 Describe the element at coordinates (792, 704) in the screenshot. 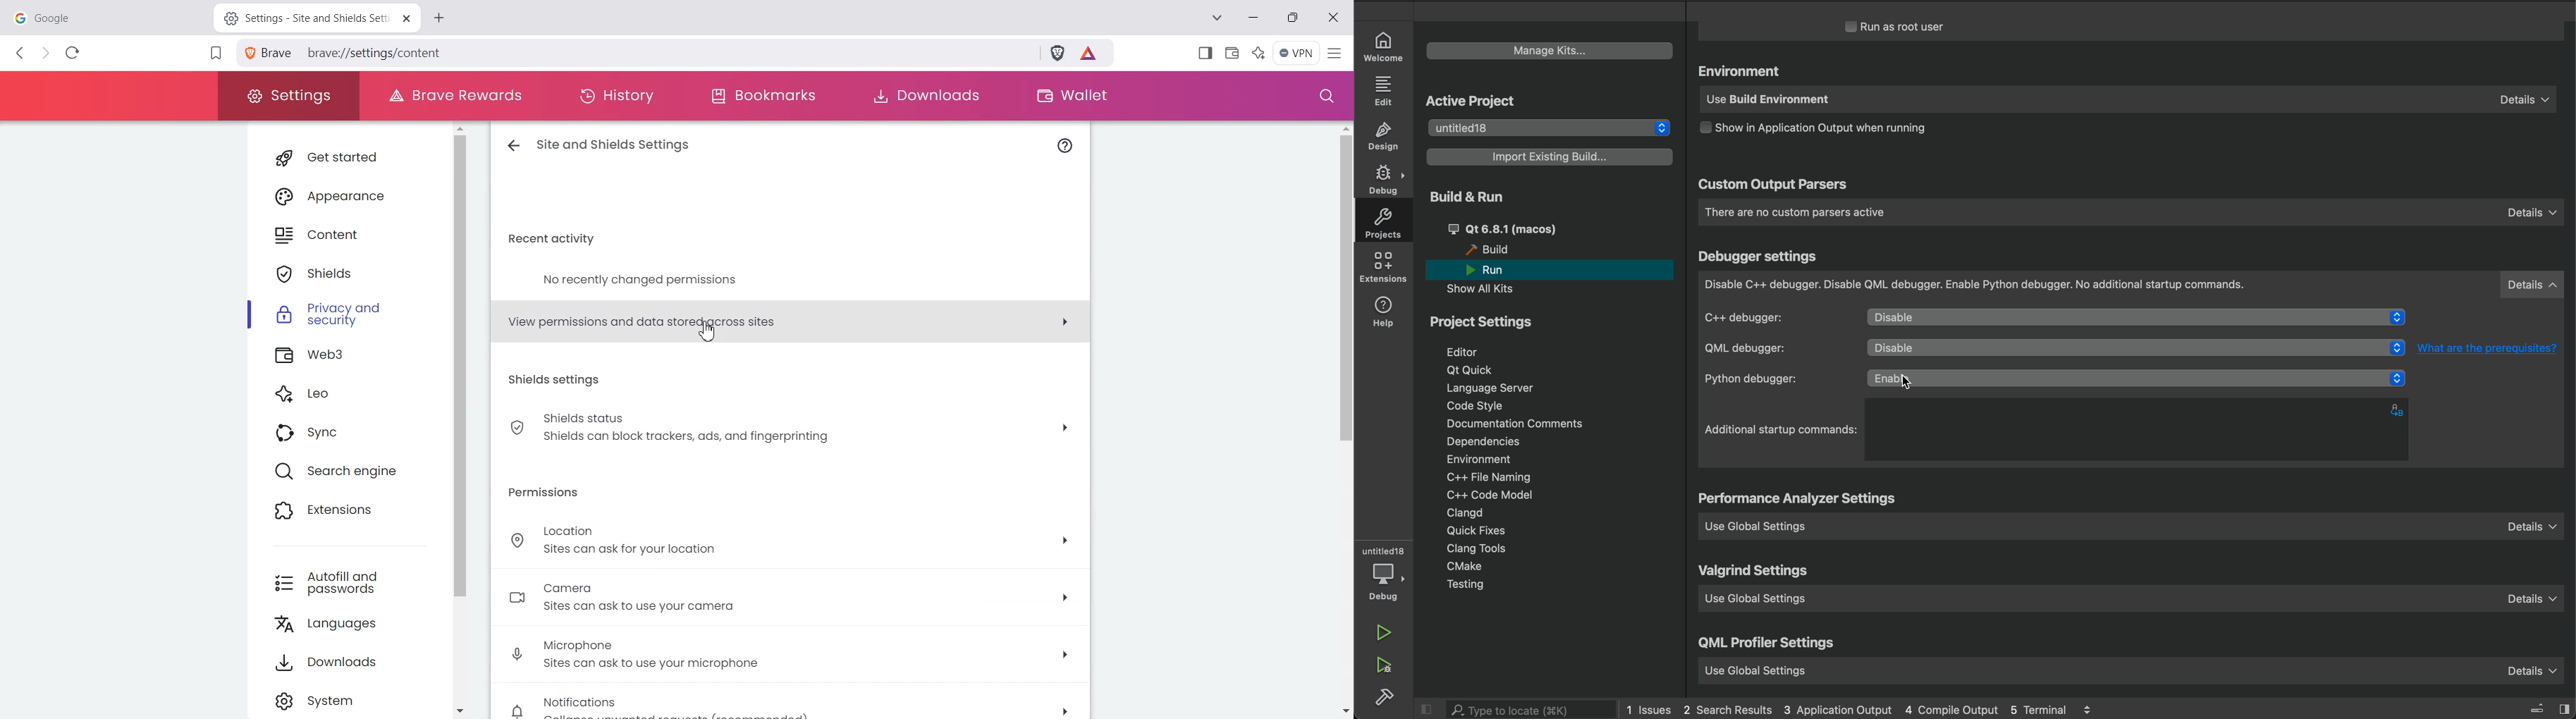

I see `Notification` at that location.